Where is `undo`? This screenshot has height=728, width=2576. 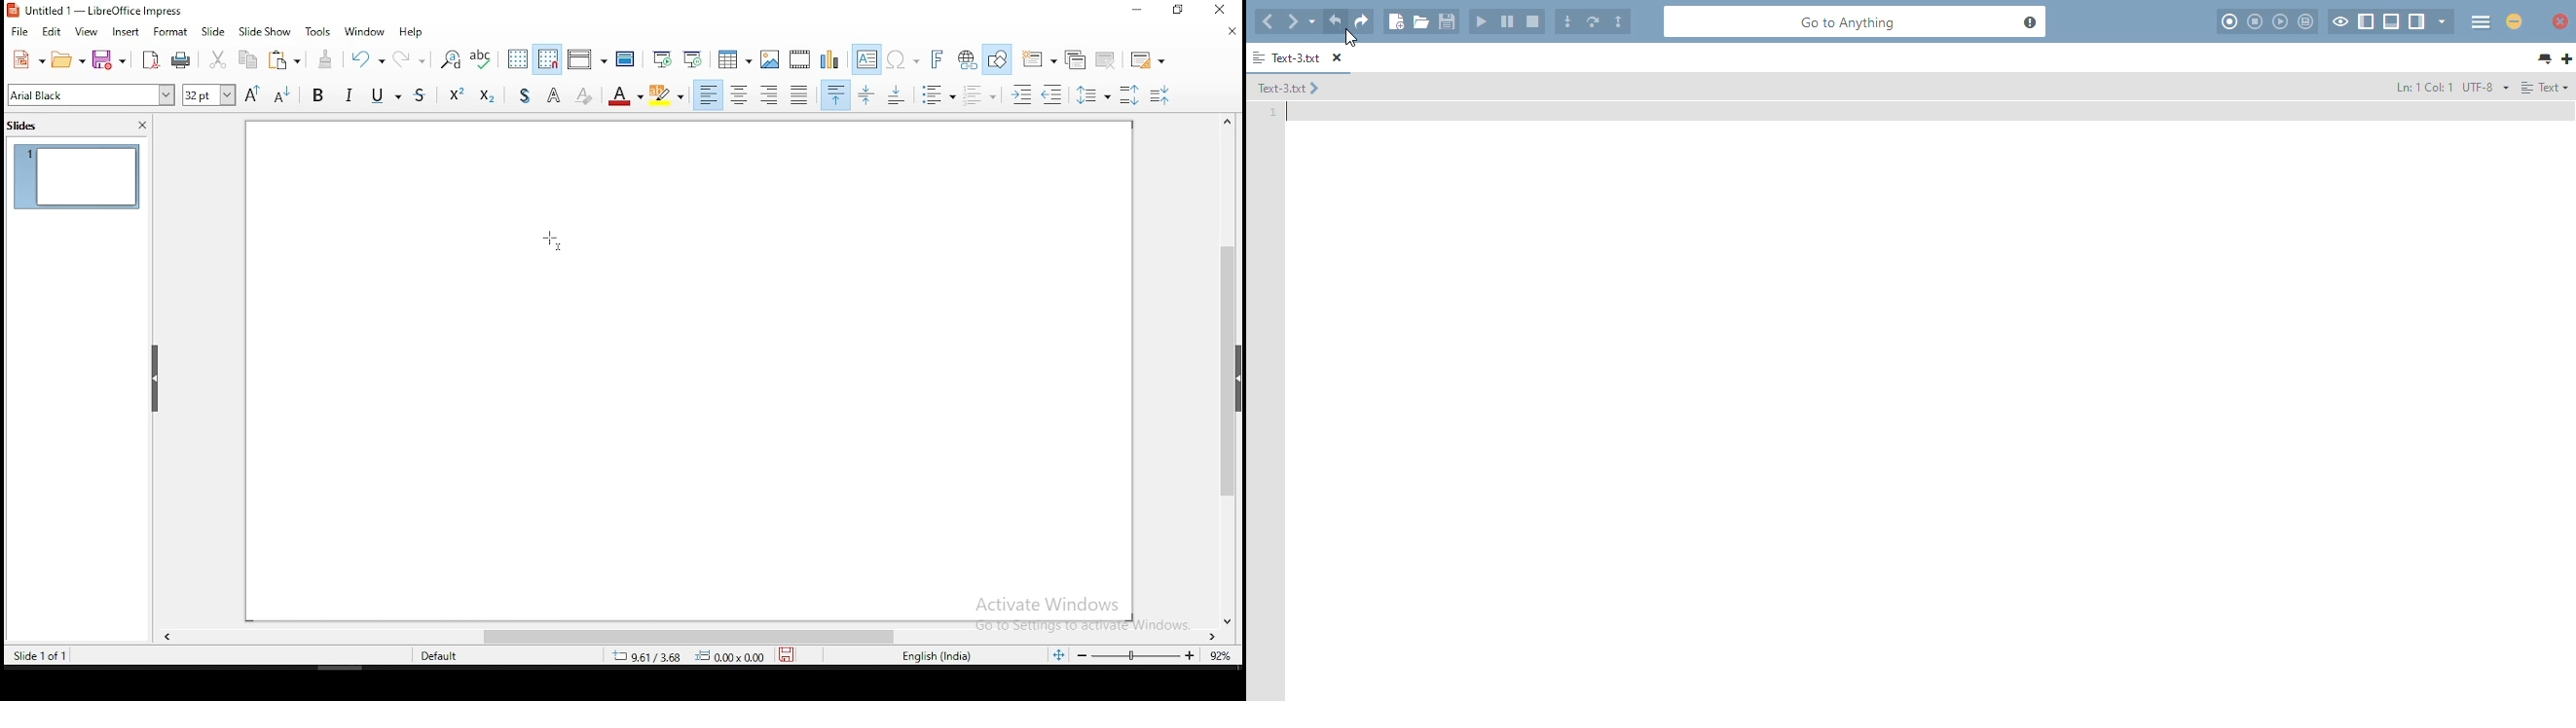 undo is located at coordinates (366, 57).